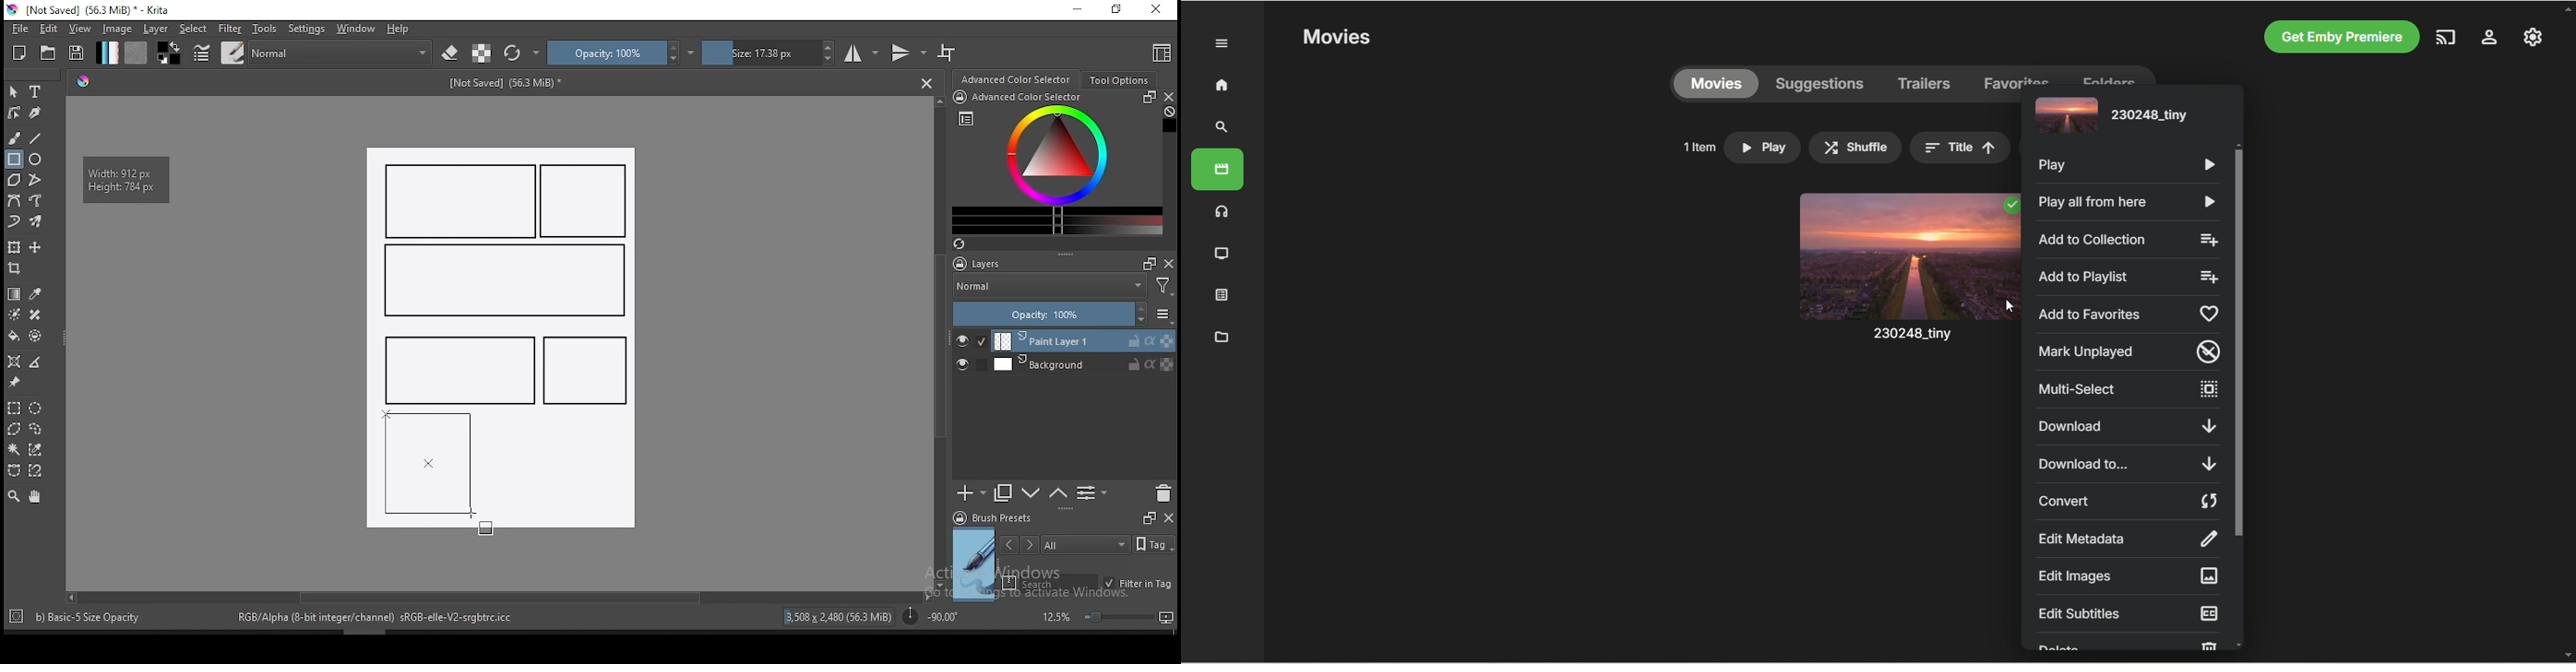  What do you see at coordinates (2239, 394) in the screenshot?
I see `Vertical slide bar` at bounding box center [2239, 394].